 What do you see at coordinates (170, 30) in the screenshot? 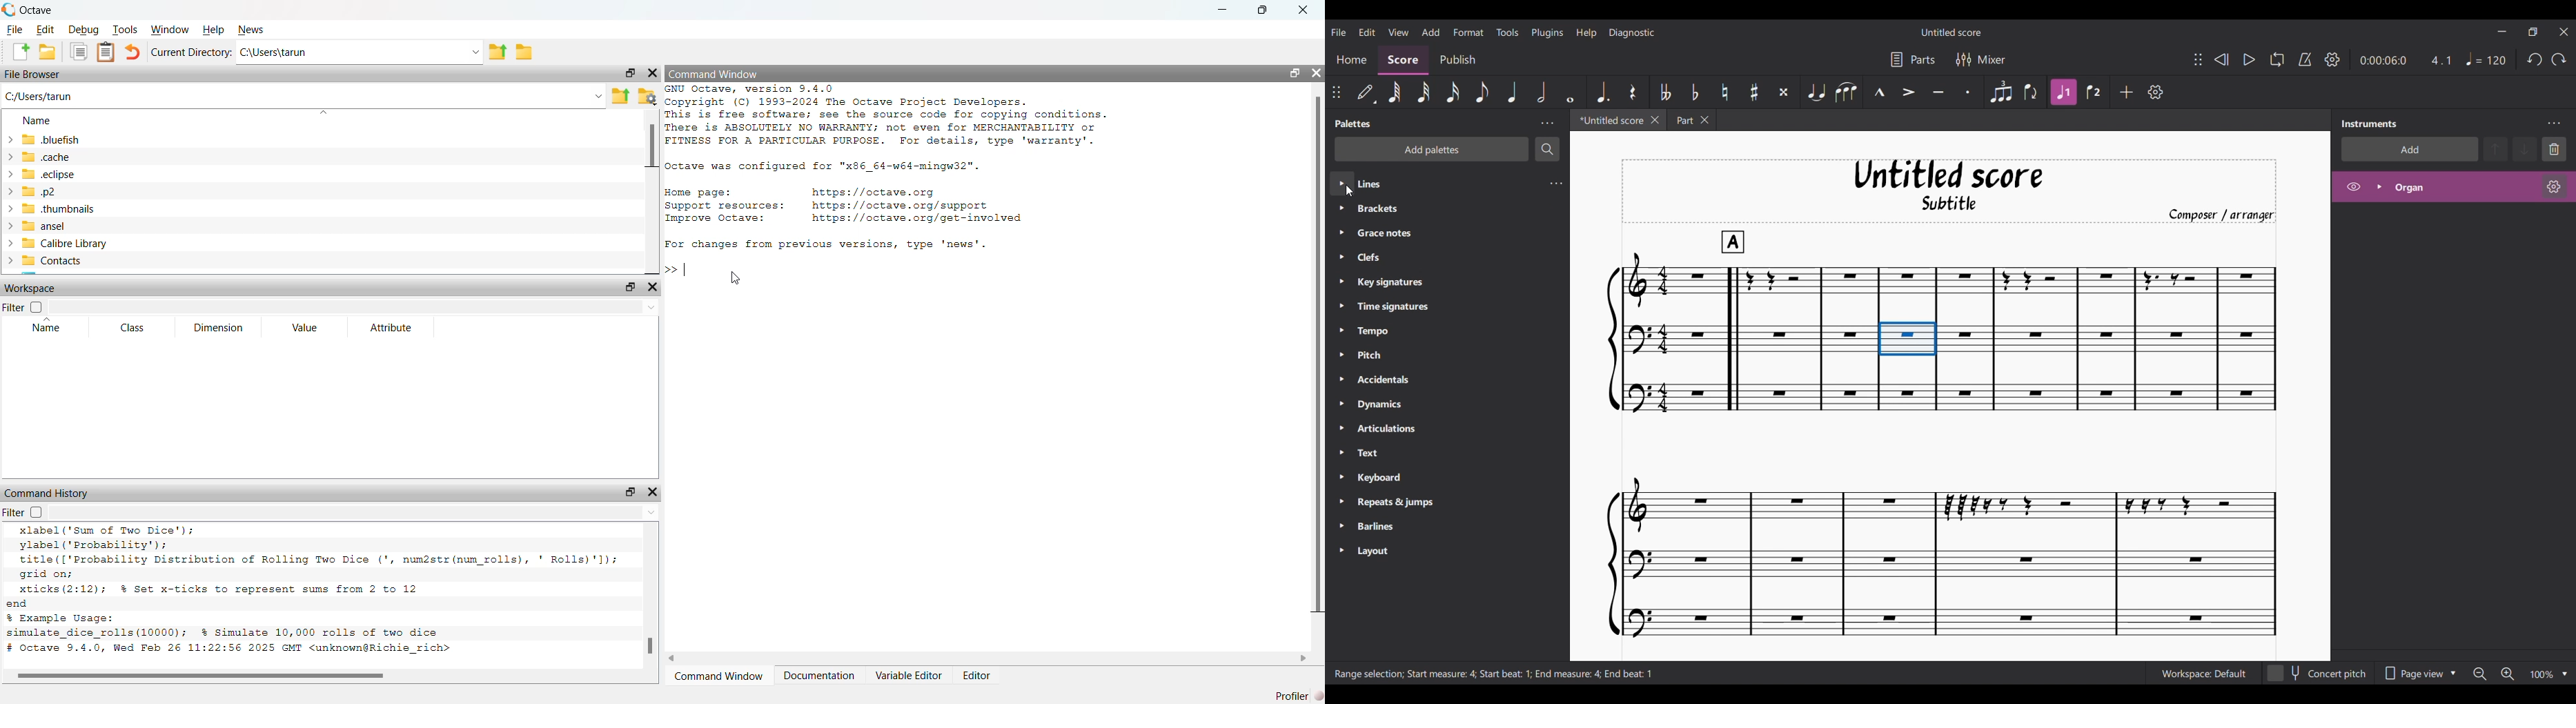
I see `Windows` at bounding box center [170, 30].